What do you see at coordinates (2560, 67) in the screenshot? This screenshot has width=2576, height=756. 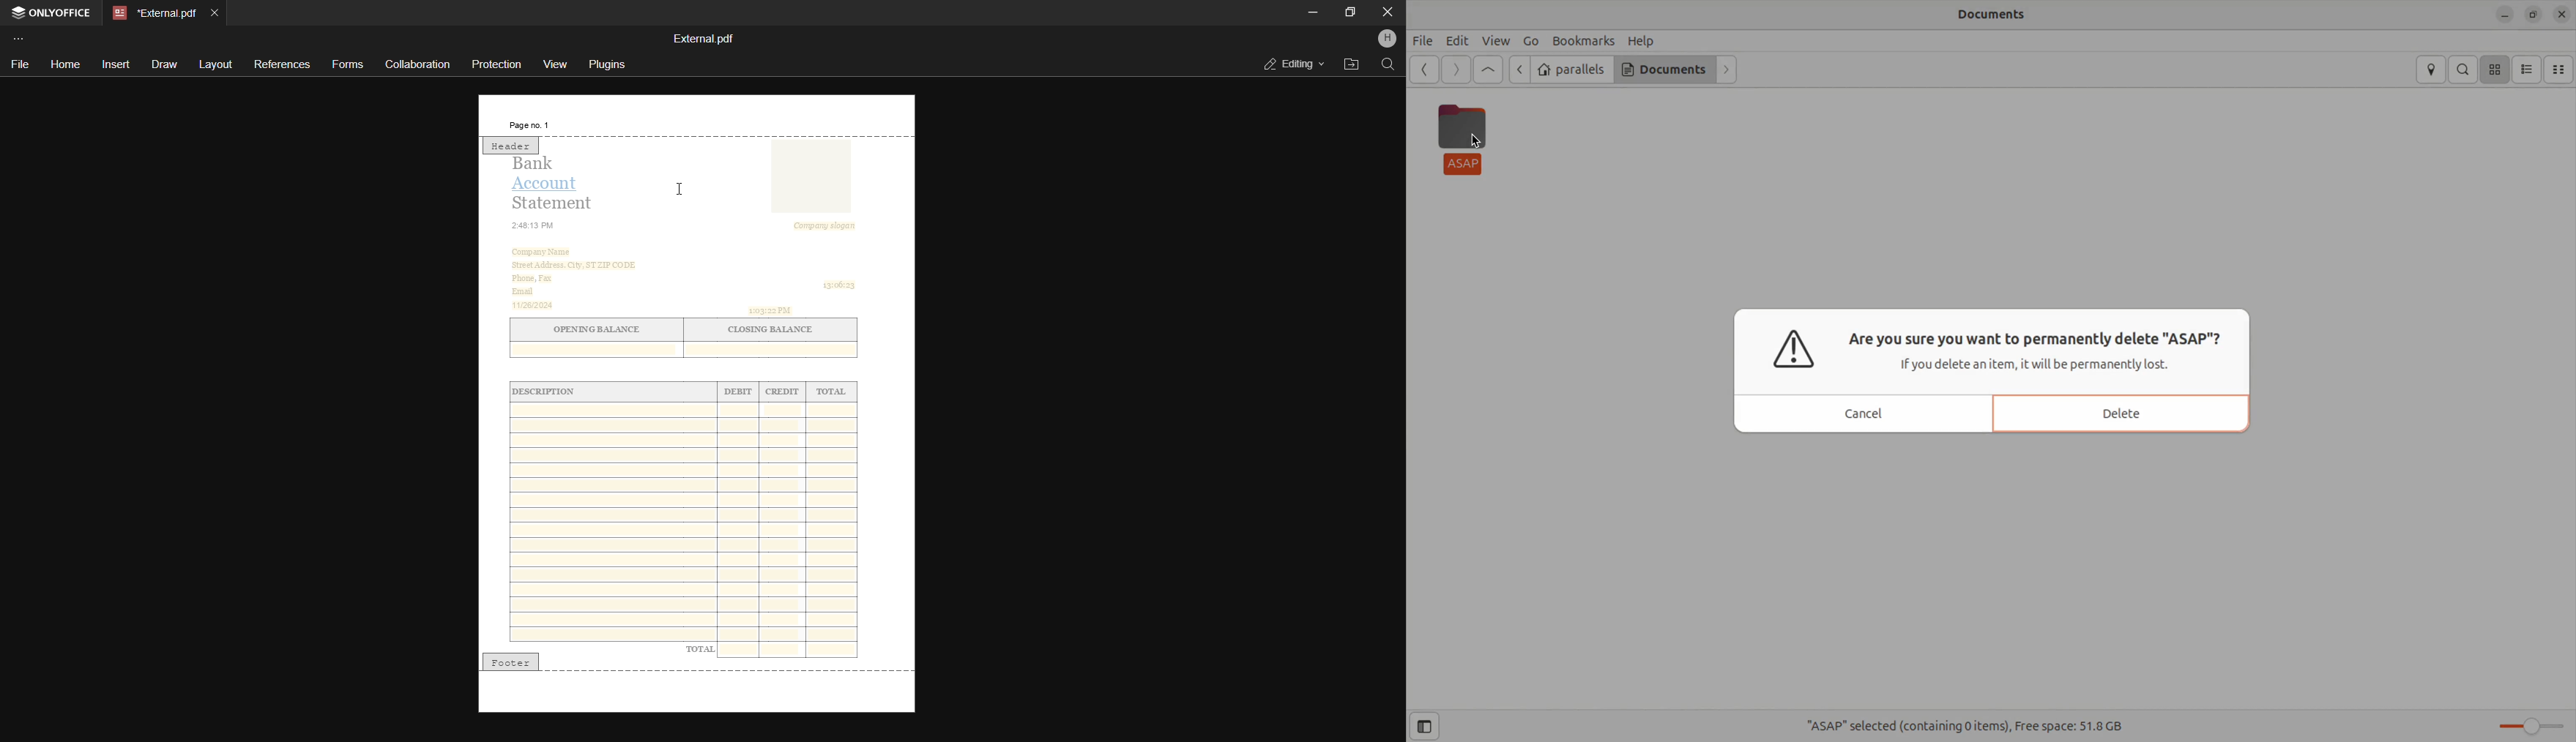 I see `compact view` at bounding box center [2560, 67].